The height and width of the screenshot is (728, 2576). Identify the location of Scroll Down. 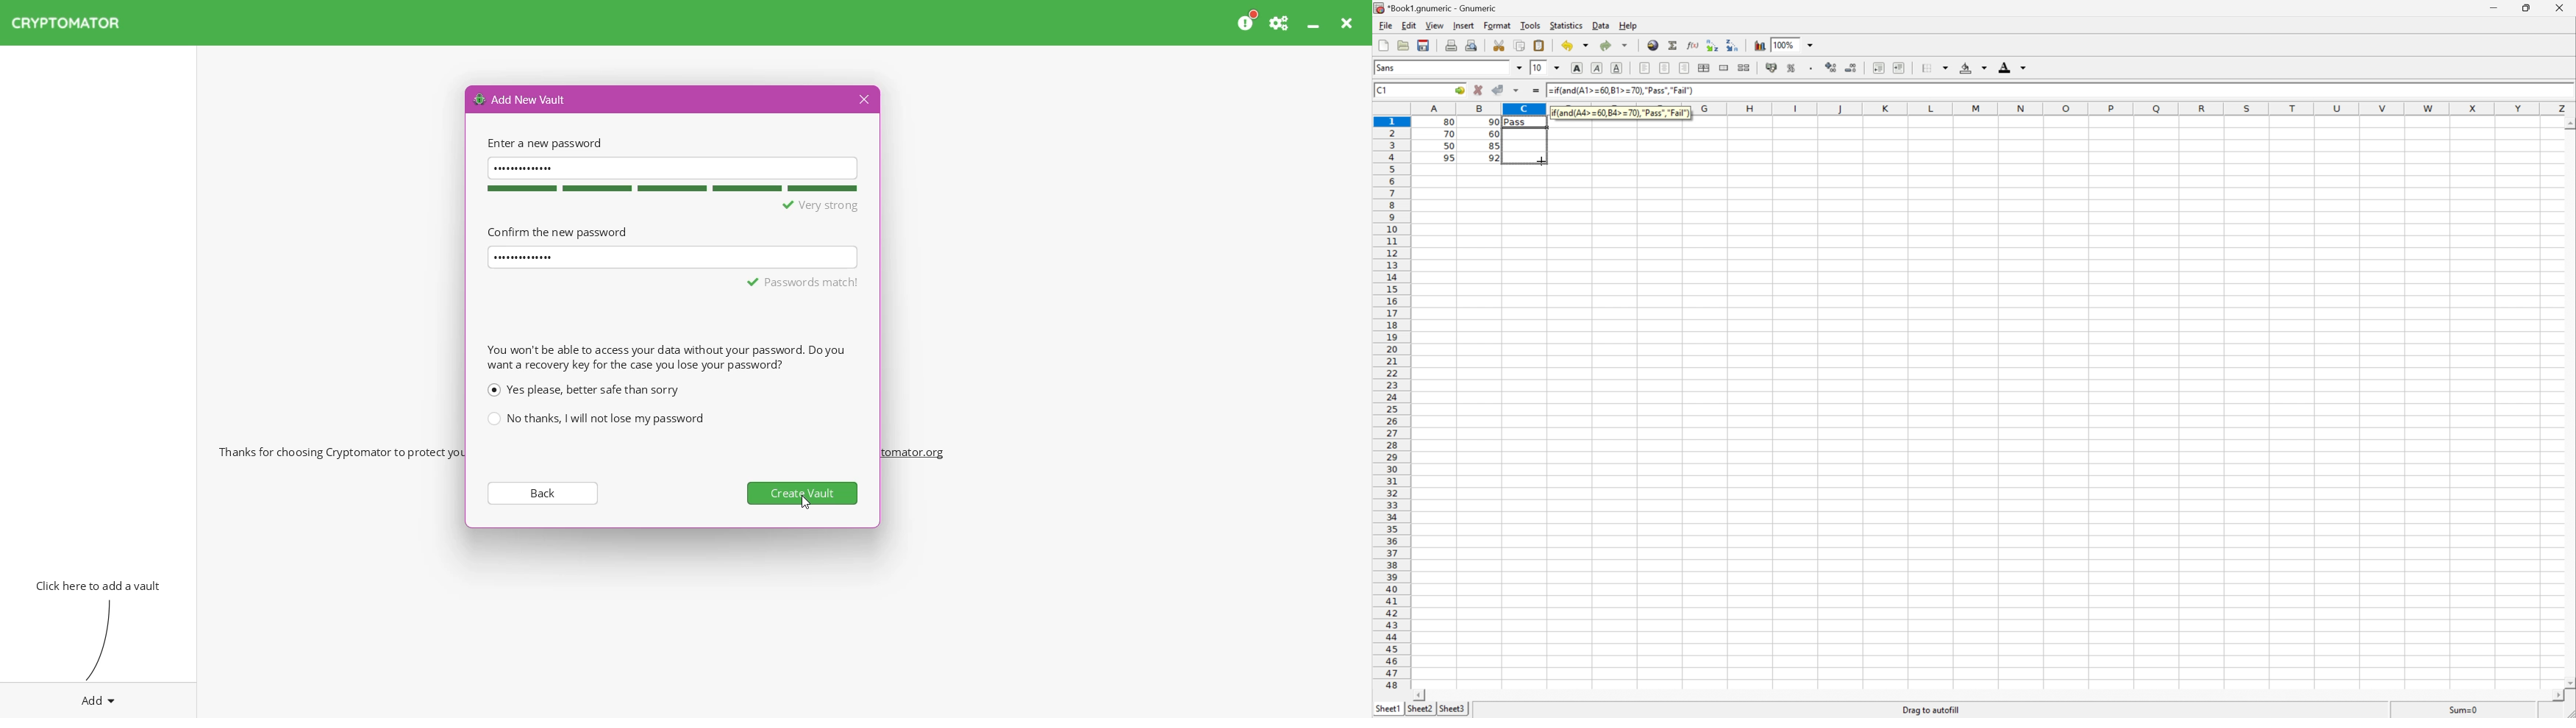
(2569, 681).